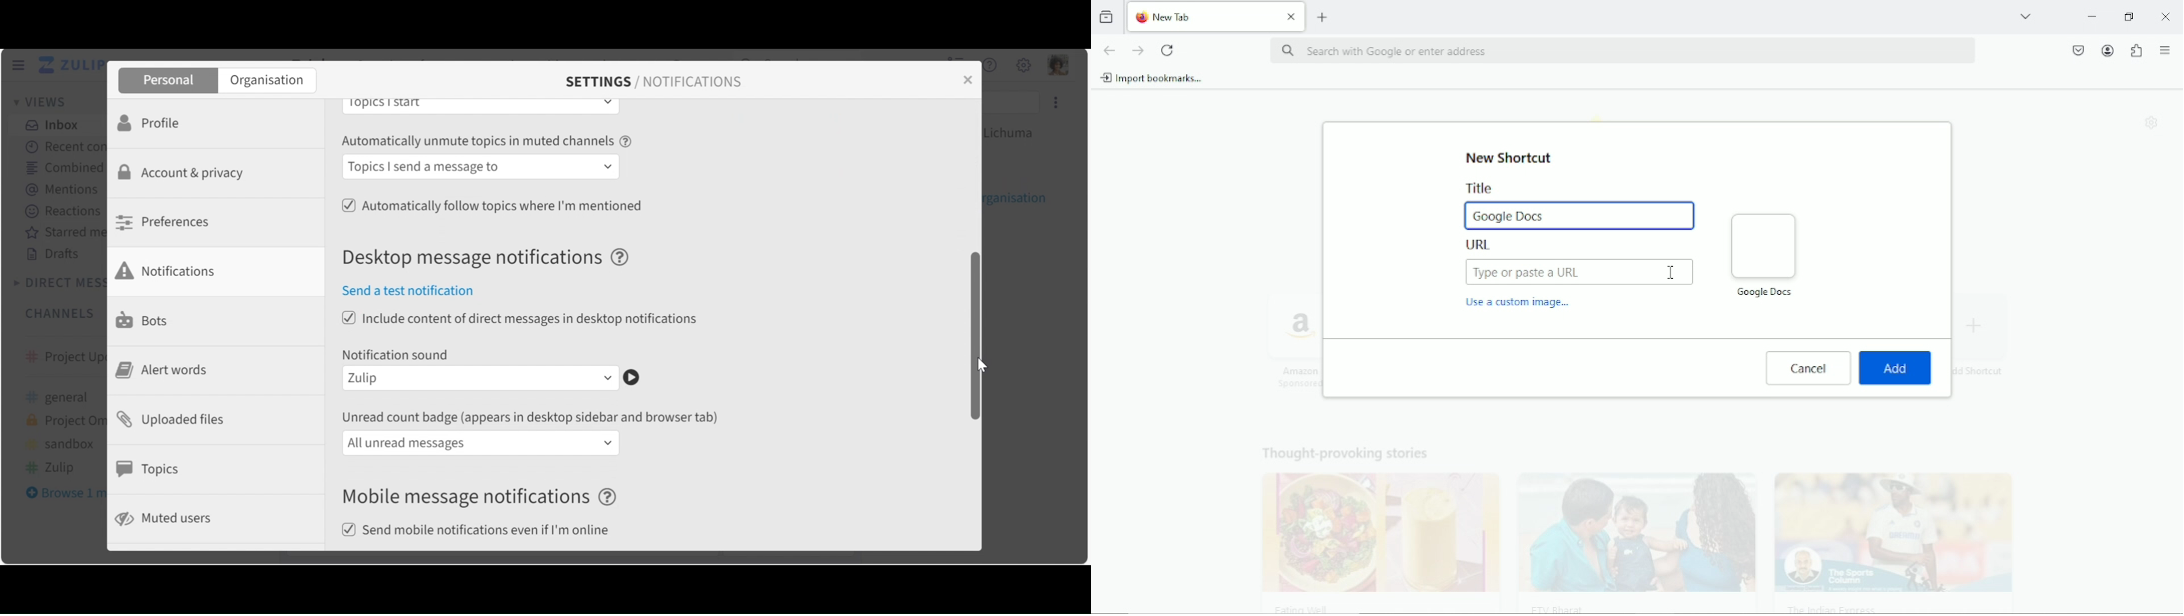 This screenshot has height=616, width=2184. Describe the element at coordinates (974, 82) in the screenshot. I see `close` at that location.